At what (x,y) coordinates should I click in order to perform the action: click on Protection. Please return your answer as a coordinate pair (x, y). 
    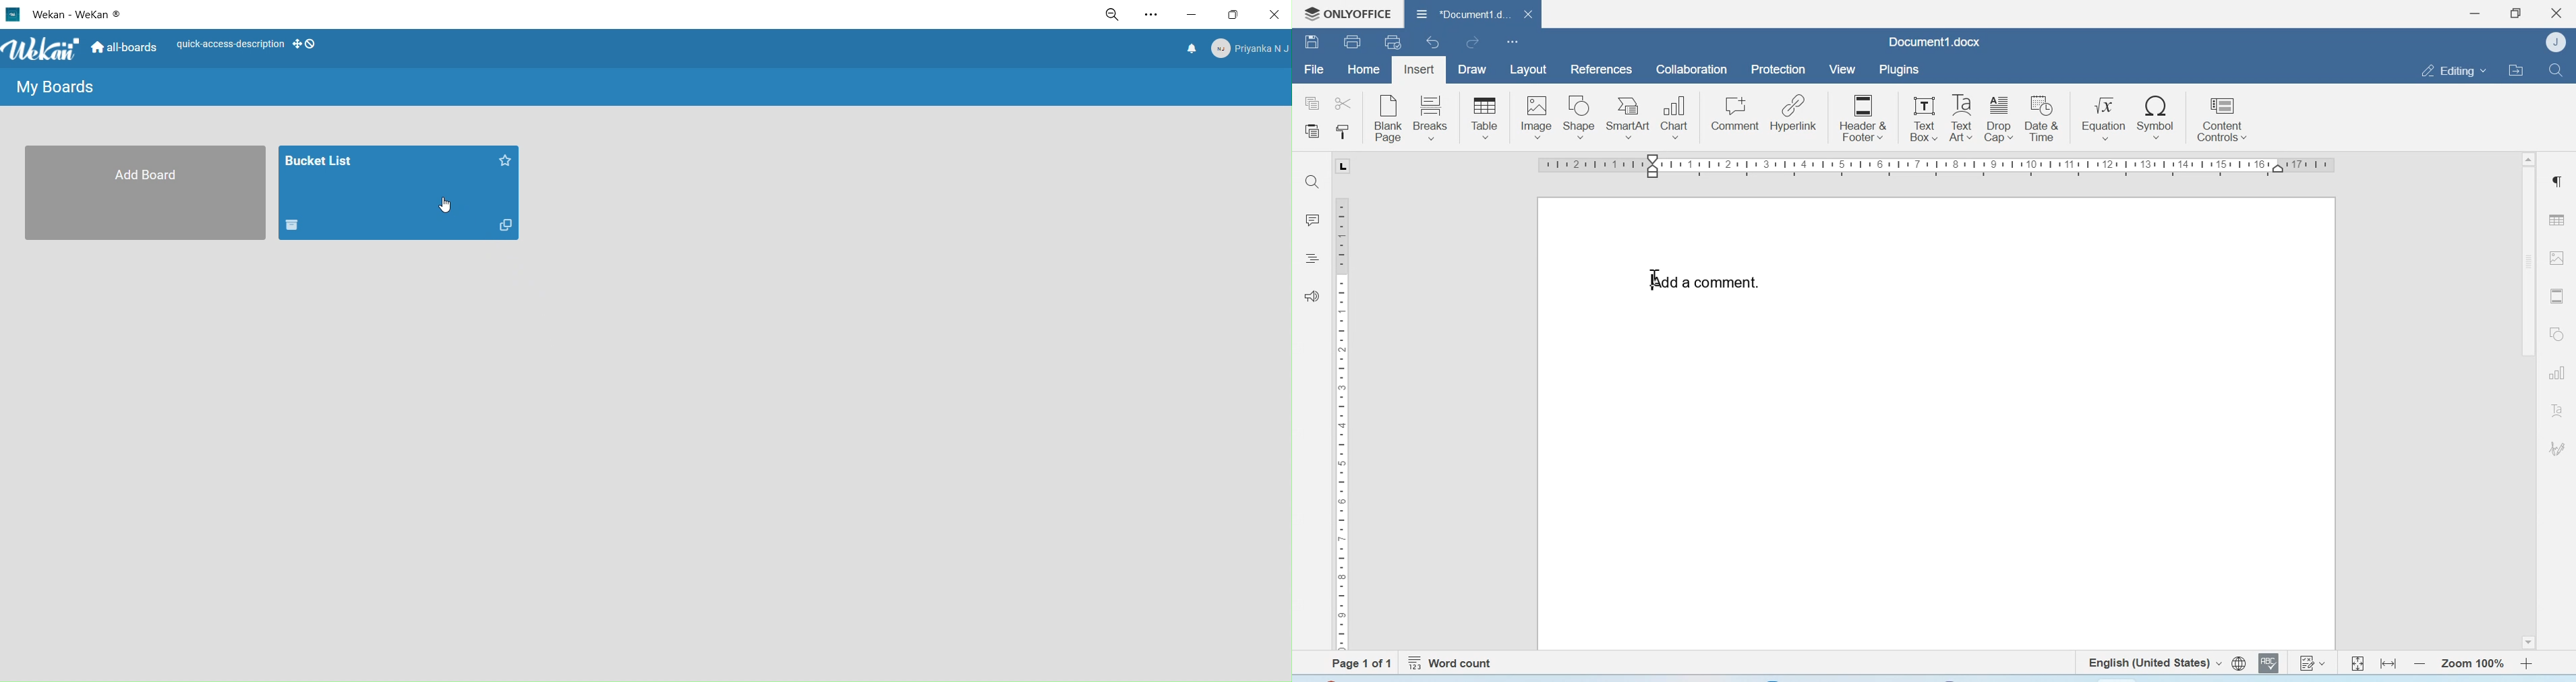
    Looking at the image, I should click on (1778, 70).